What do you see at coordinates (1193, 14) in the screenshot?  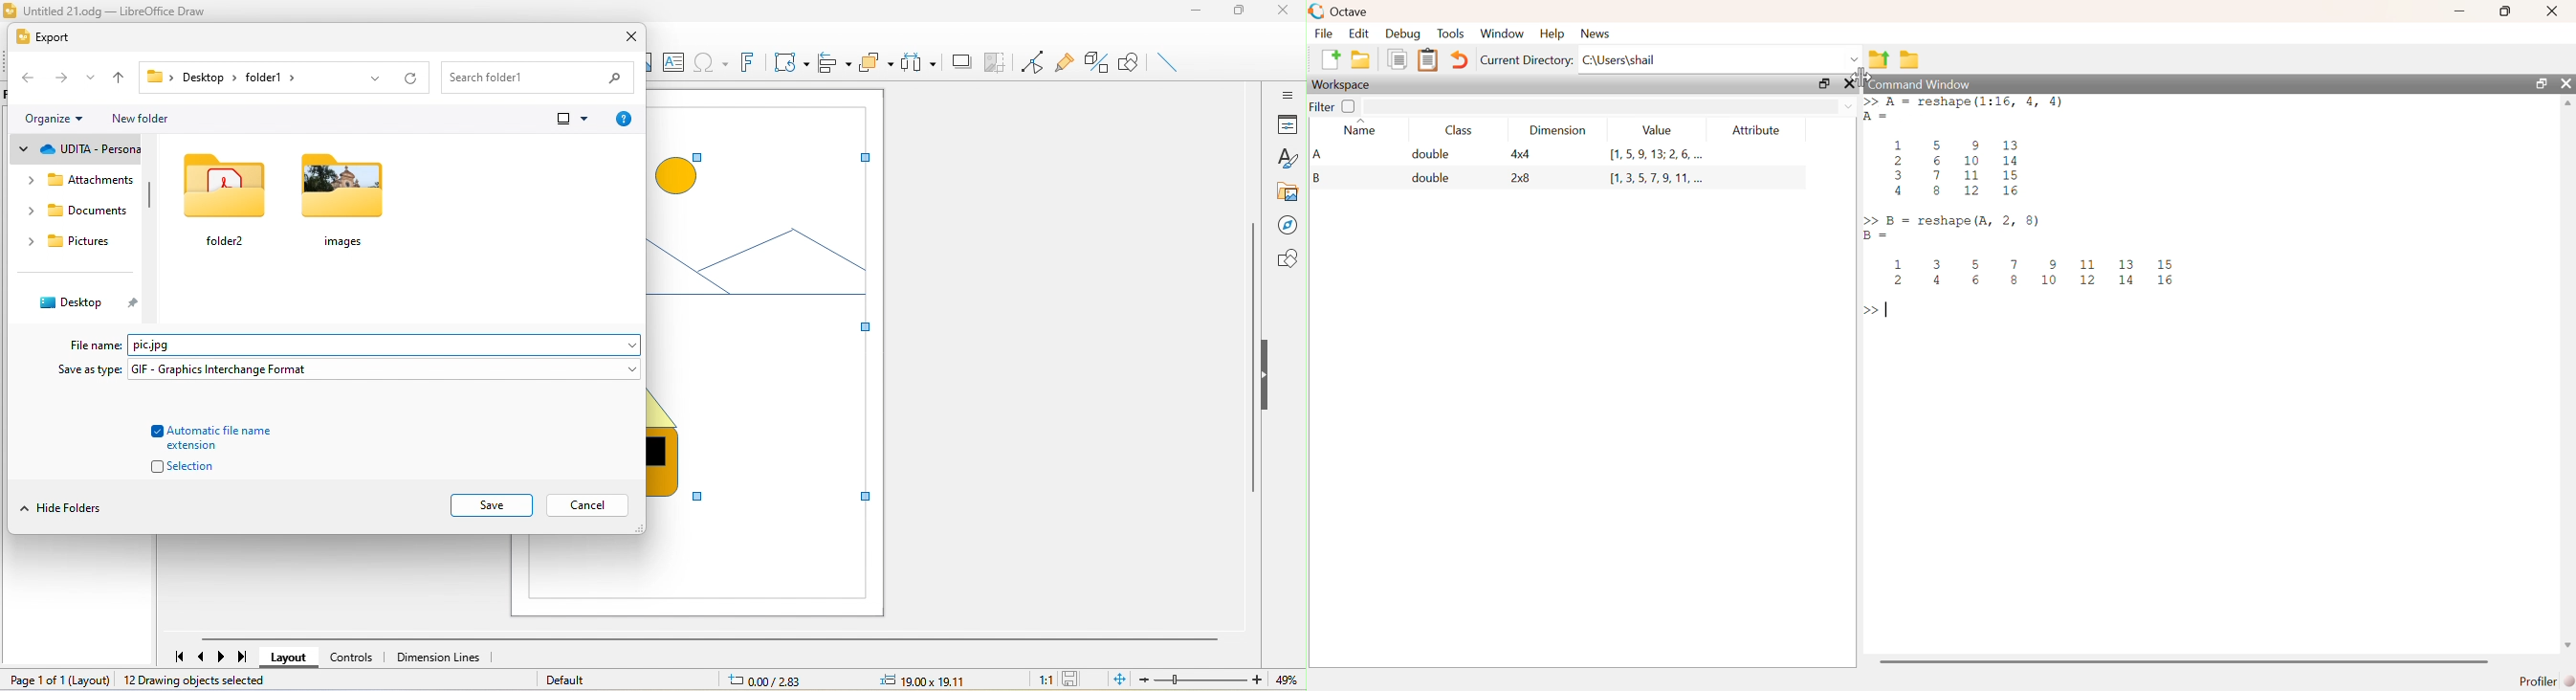 I see `minimize` at bounding box center [1193, 14].